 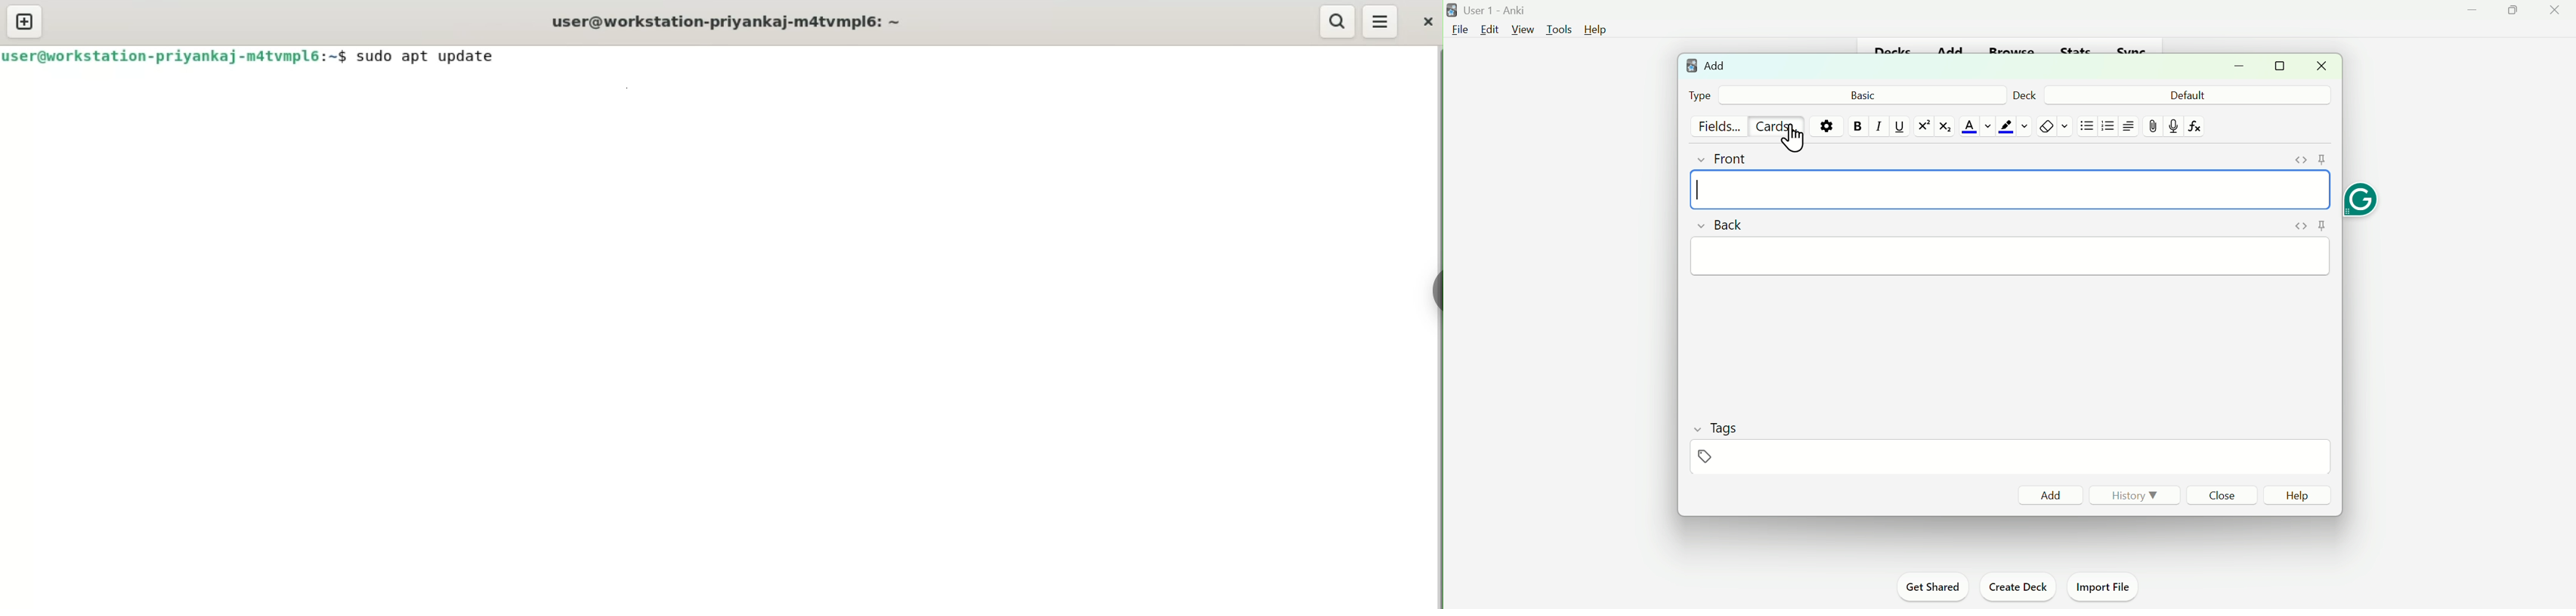 What do you see at coordinates (2300, 225) in the screenshot?
I see `toggle` at bounding box center [2300, 225].